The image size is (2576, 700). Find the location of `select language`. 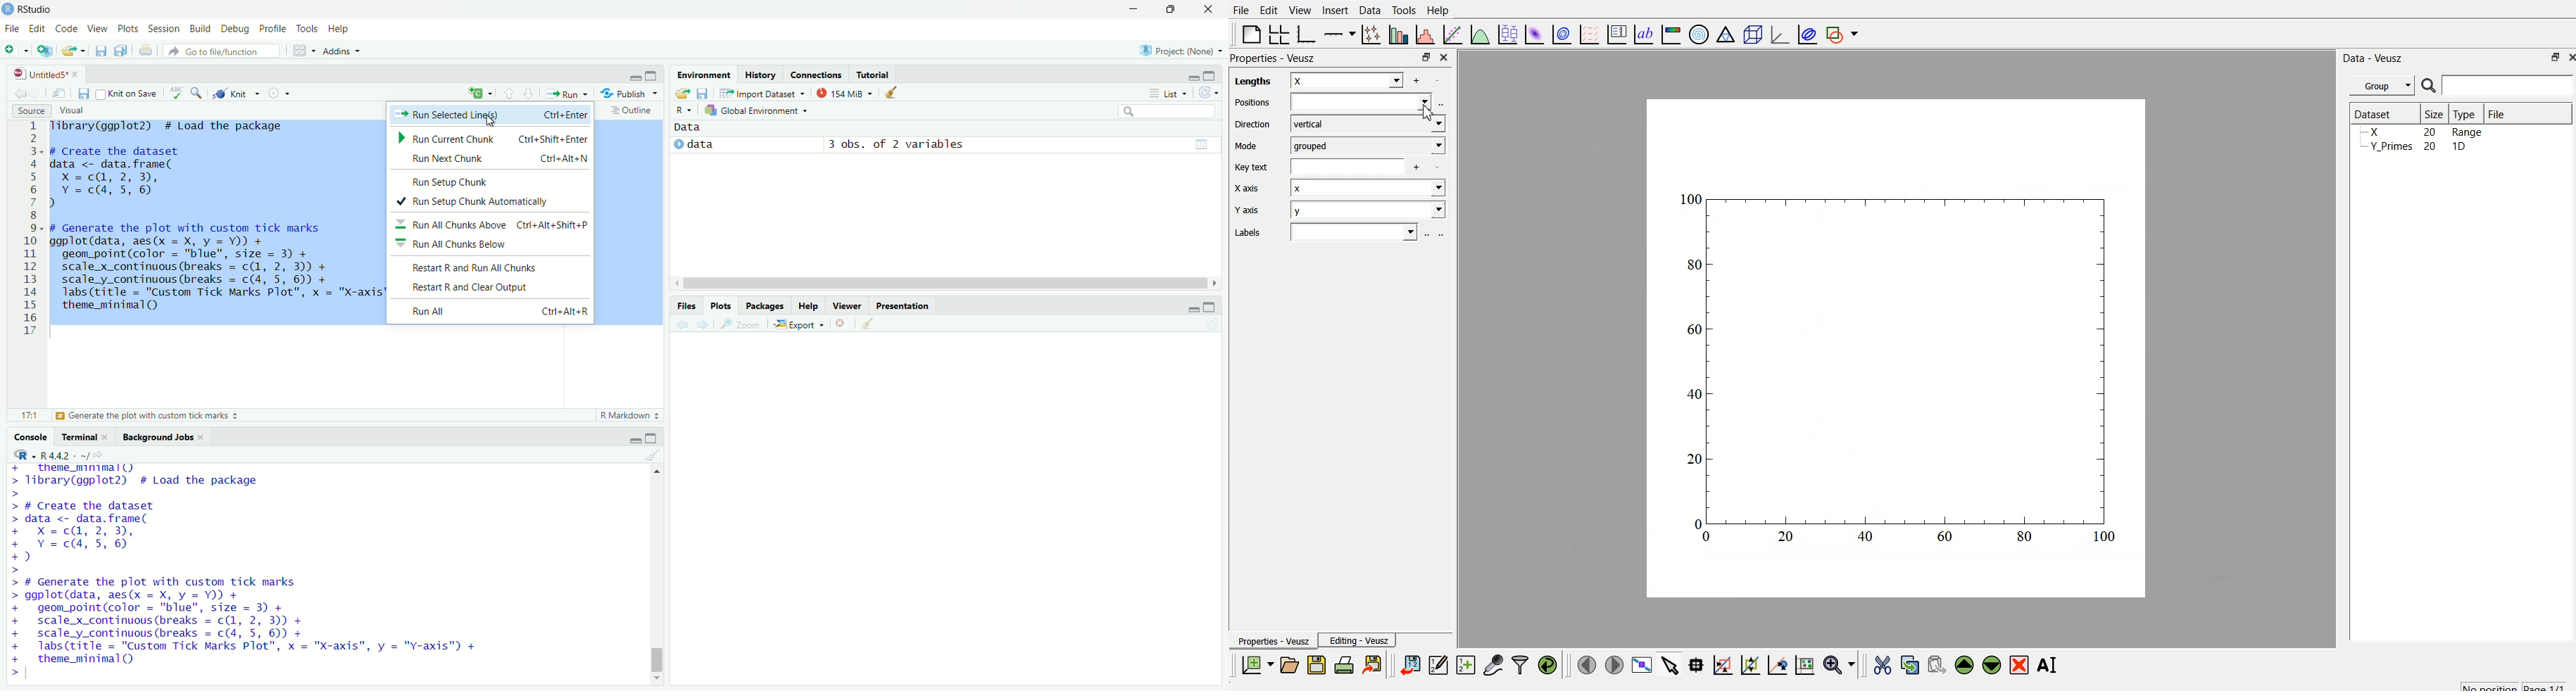

select language is located at coordinates (680, 111).